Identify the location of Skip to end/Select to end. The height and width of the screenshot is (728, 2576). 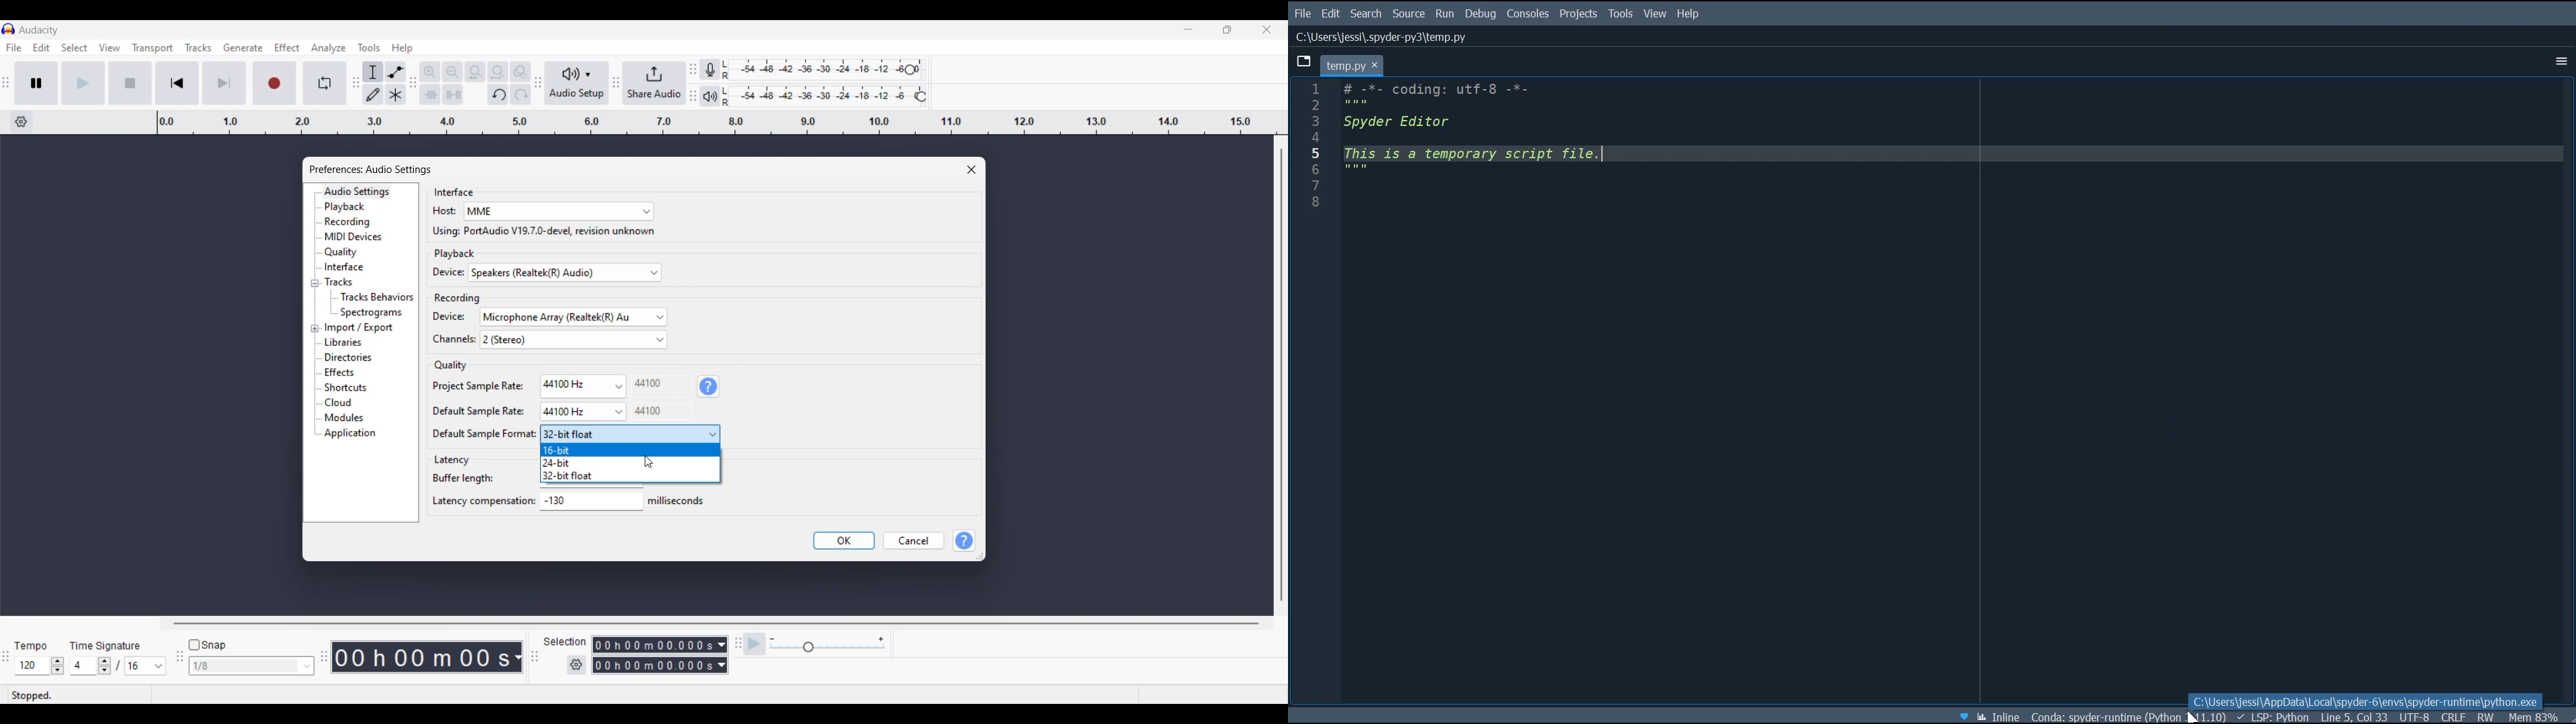
(224, 83).